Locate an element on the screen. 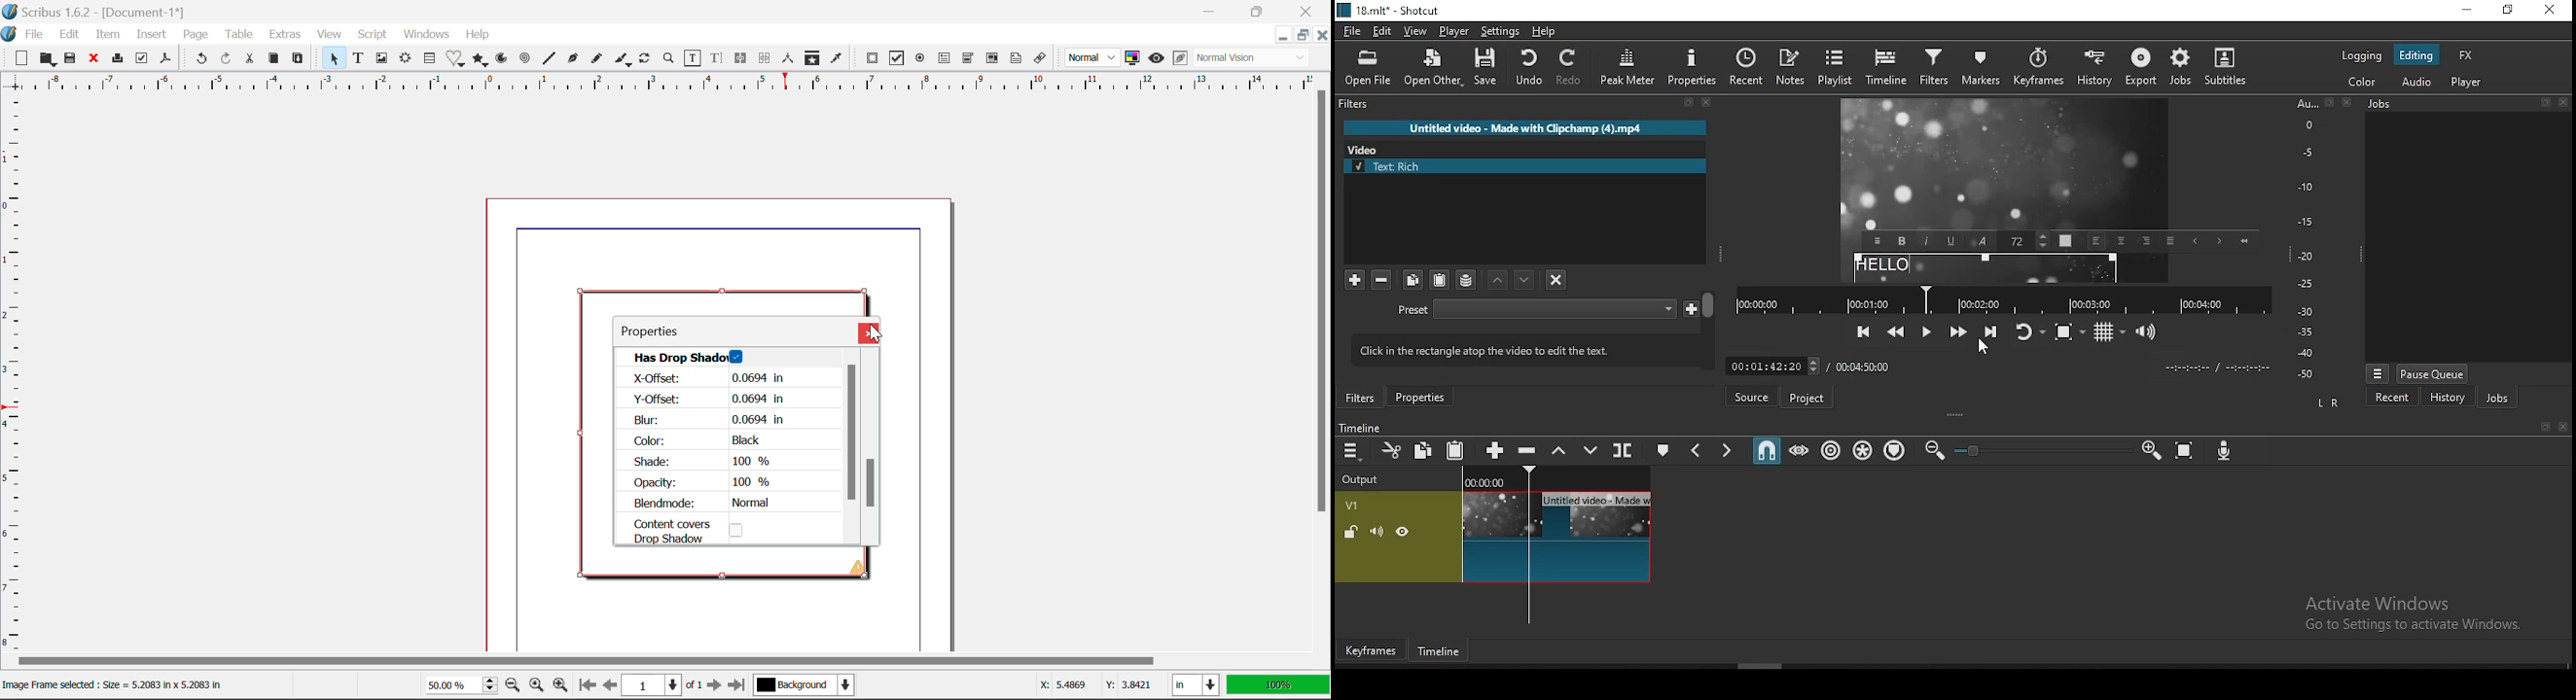  Close is located at coordinates (2347, 101).